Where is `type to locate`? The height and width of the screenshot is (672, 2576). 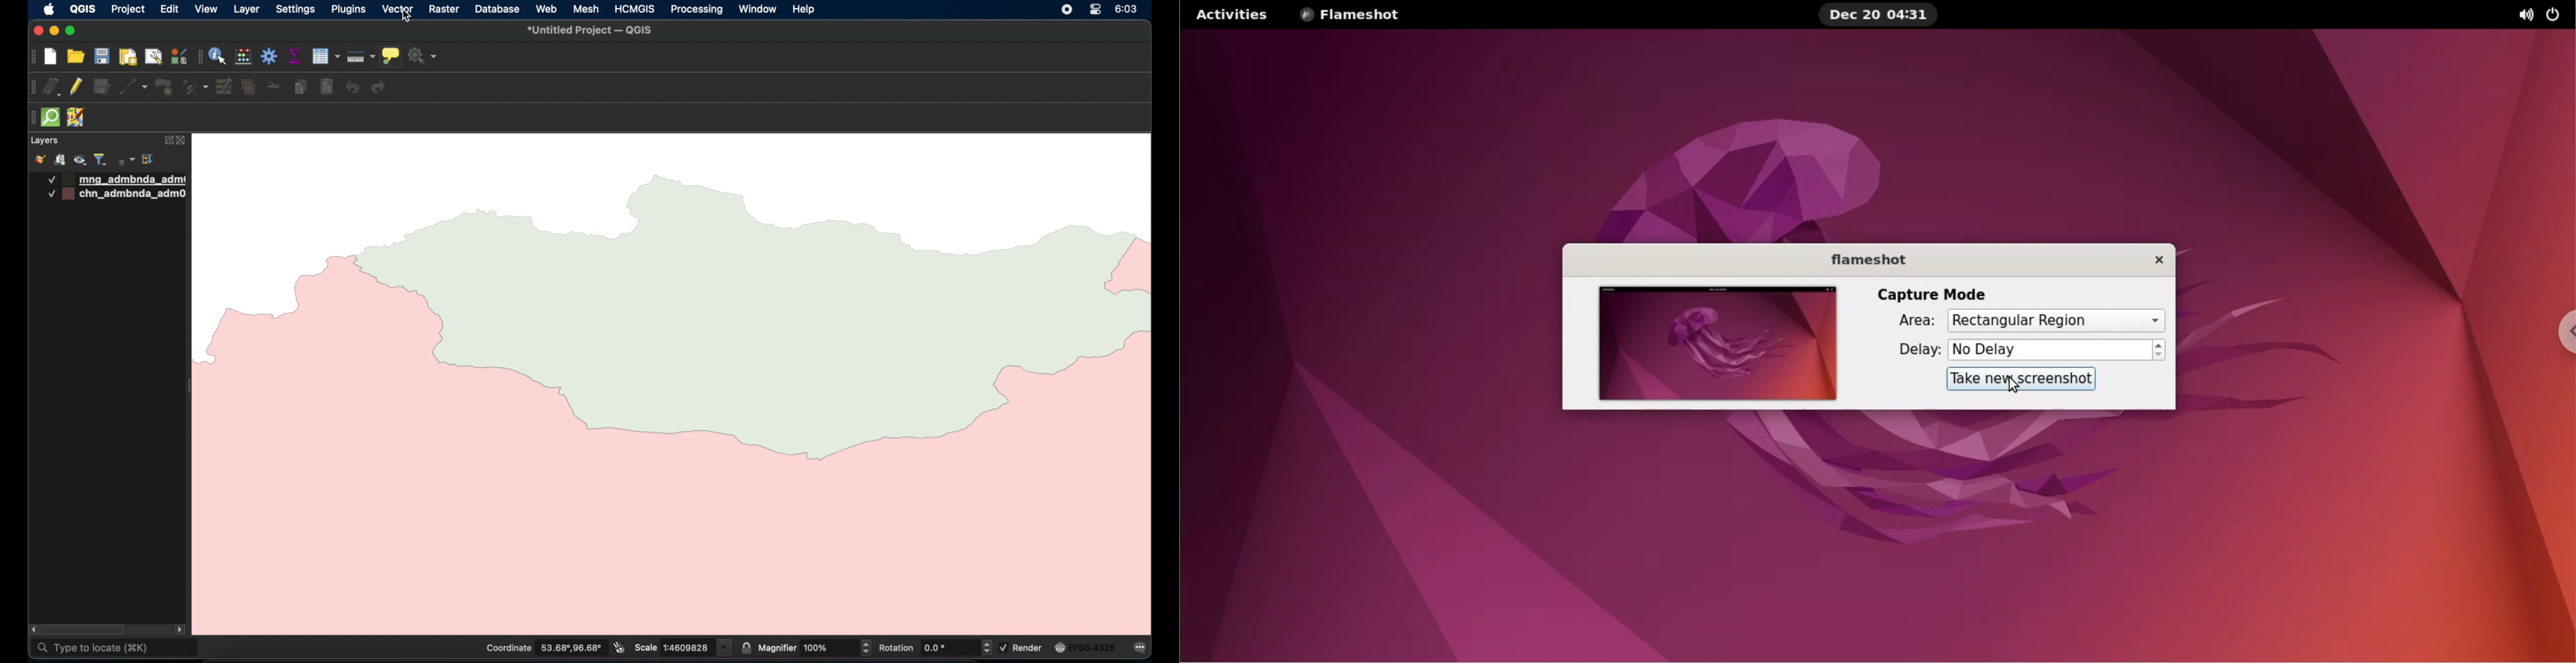
type to locate is located at coordinates (116, 649).